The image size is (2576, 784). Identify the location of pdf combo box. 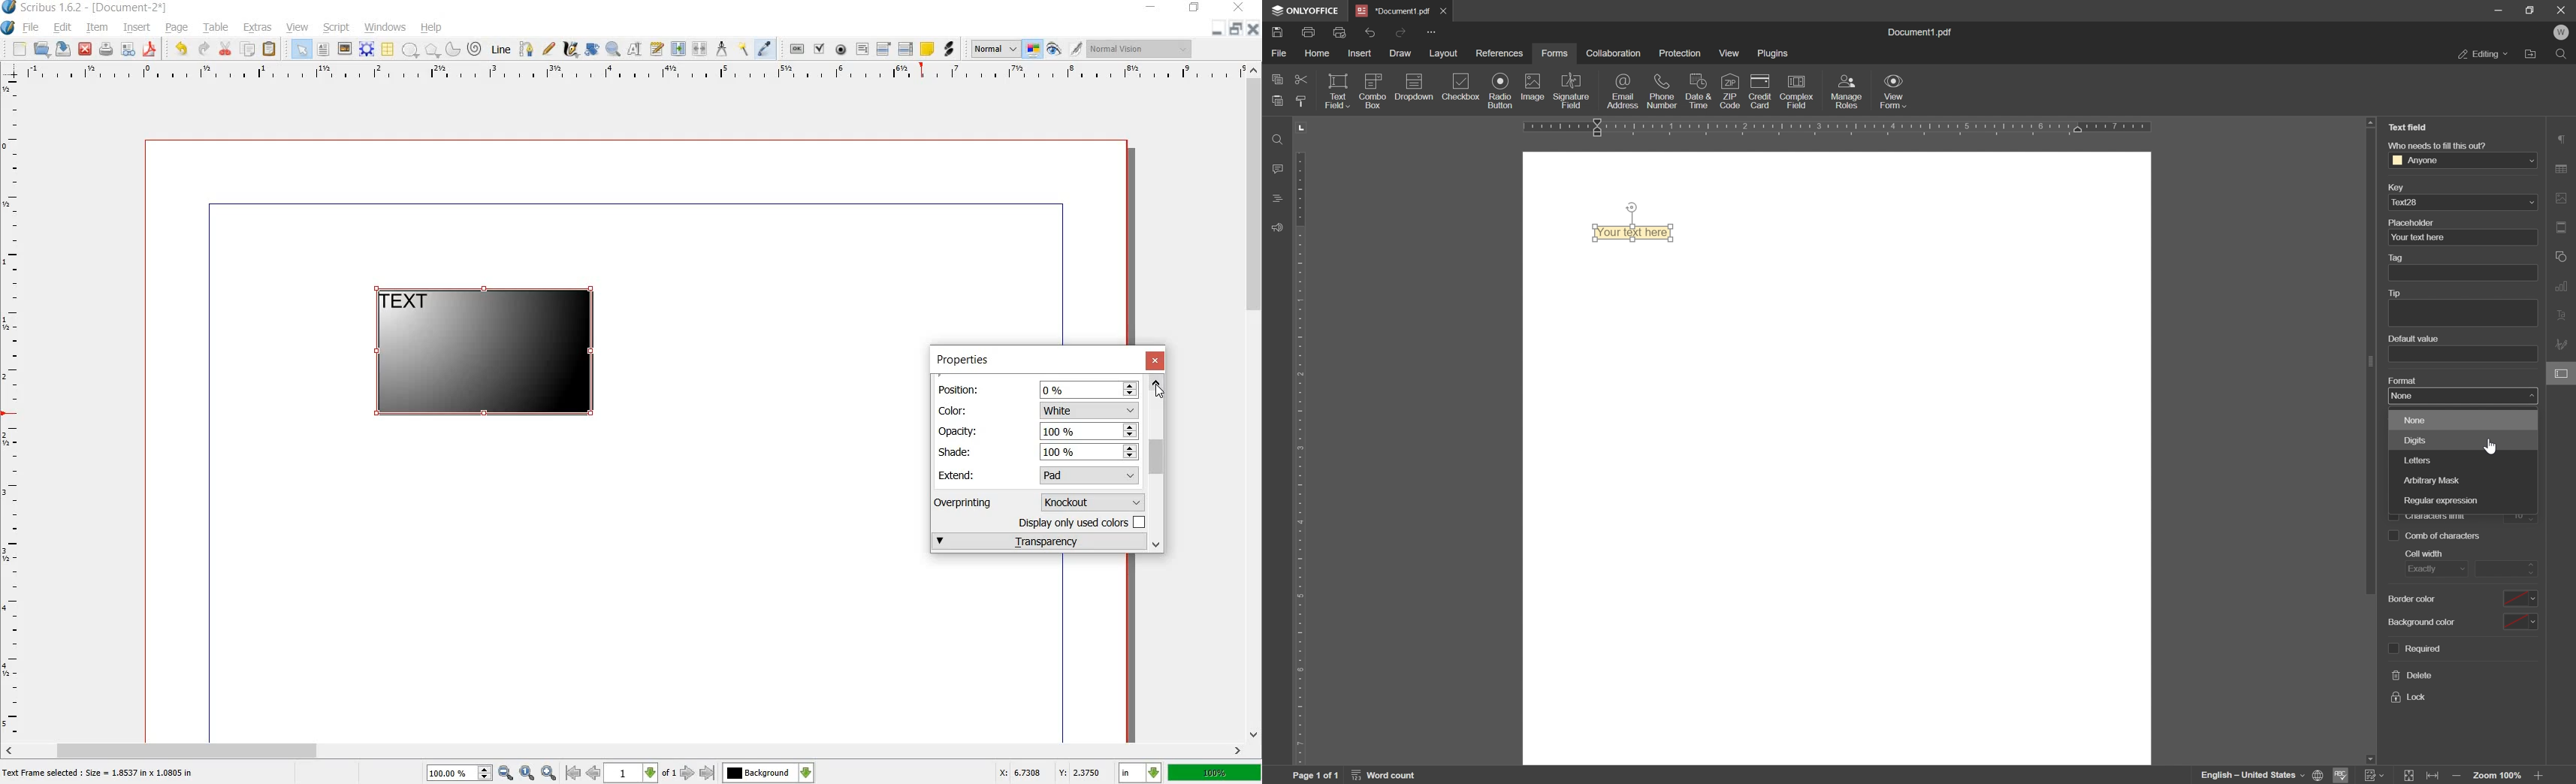
(884, 48).